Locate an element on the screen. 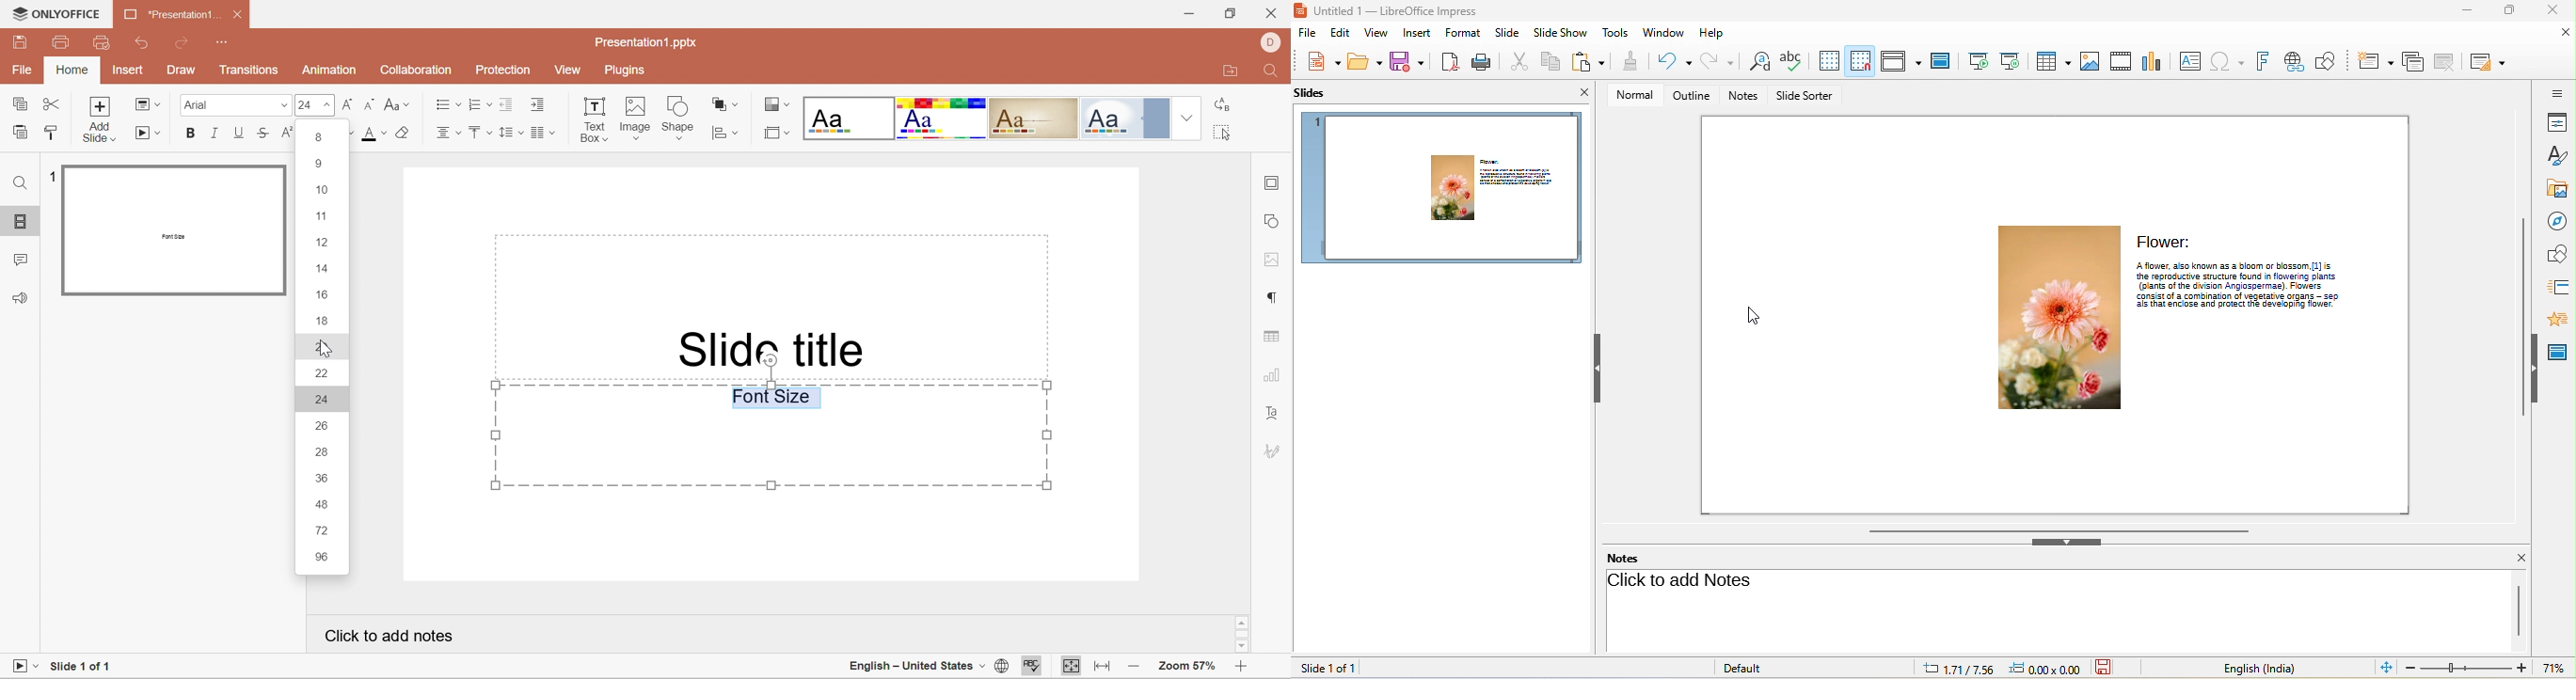  current zoom is located at coordinates (2558, 669).